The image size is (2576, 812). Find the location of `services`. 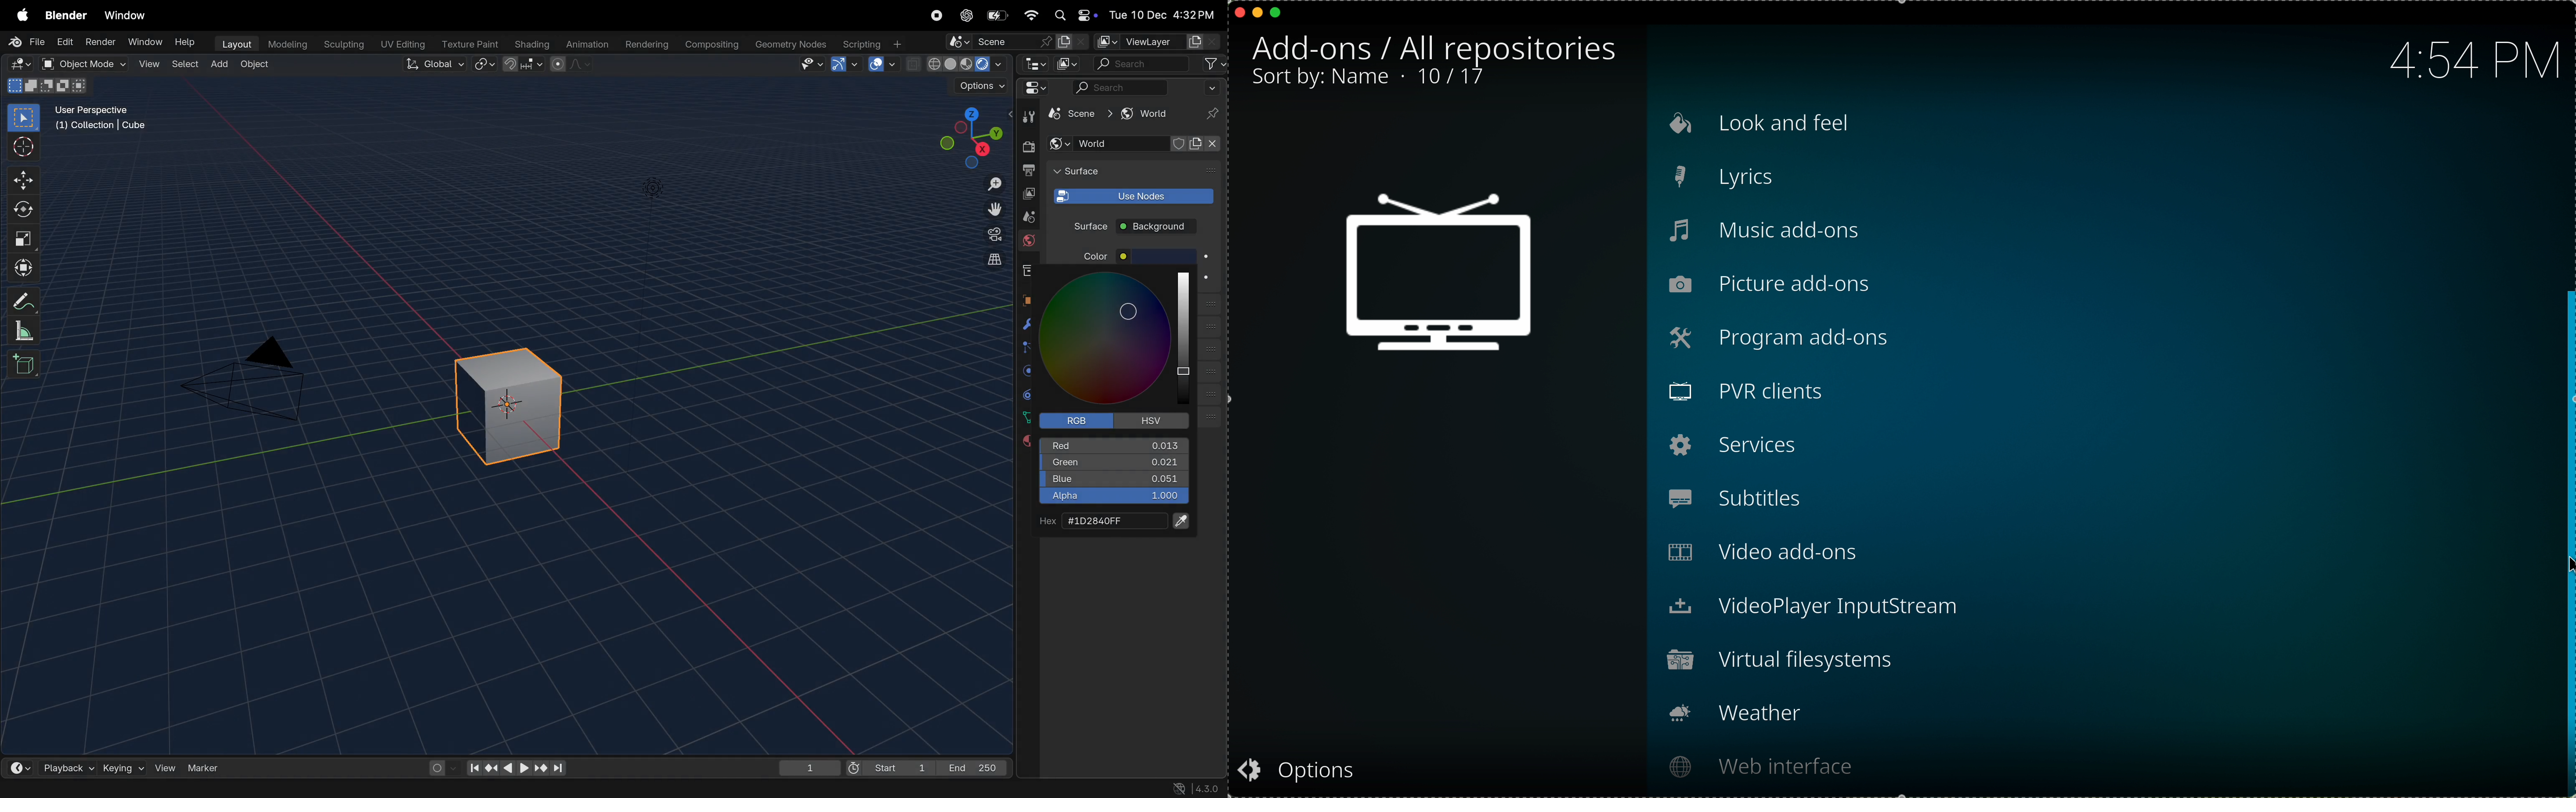

services is located at coordinates (1734, 445).